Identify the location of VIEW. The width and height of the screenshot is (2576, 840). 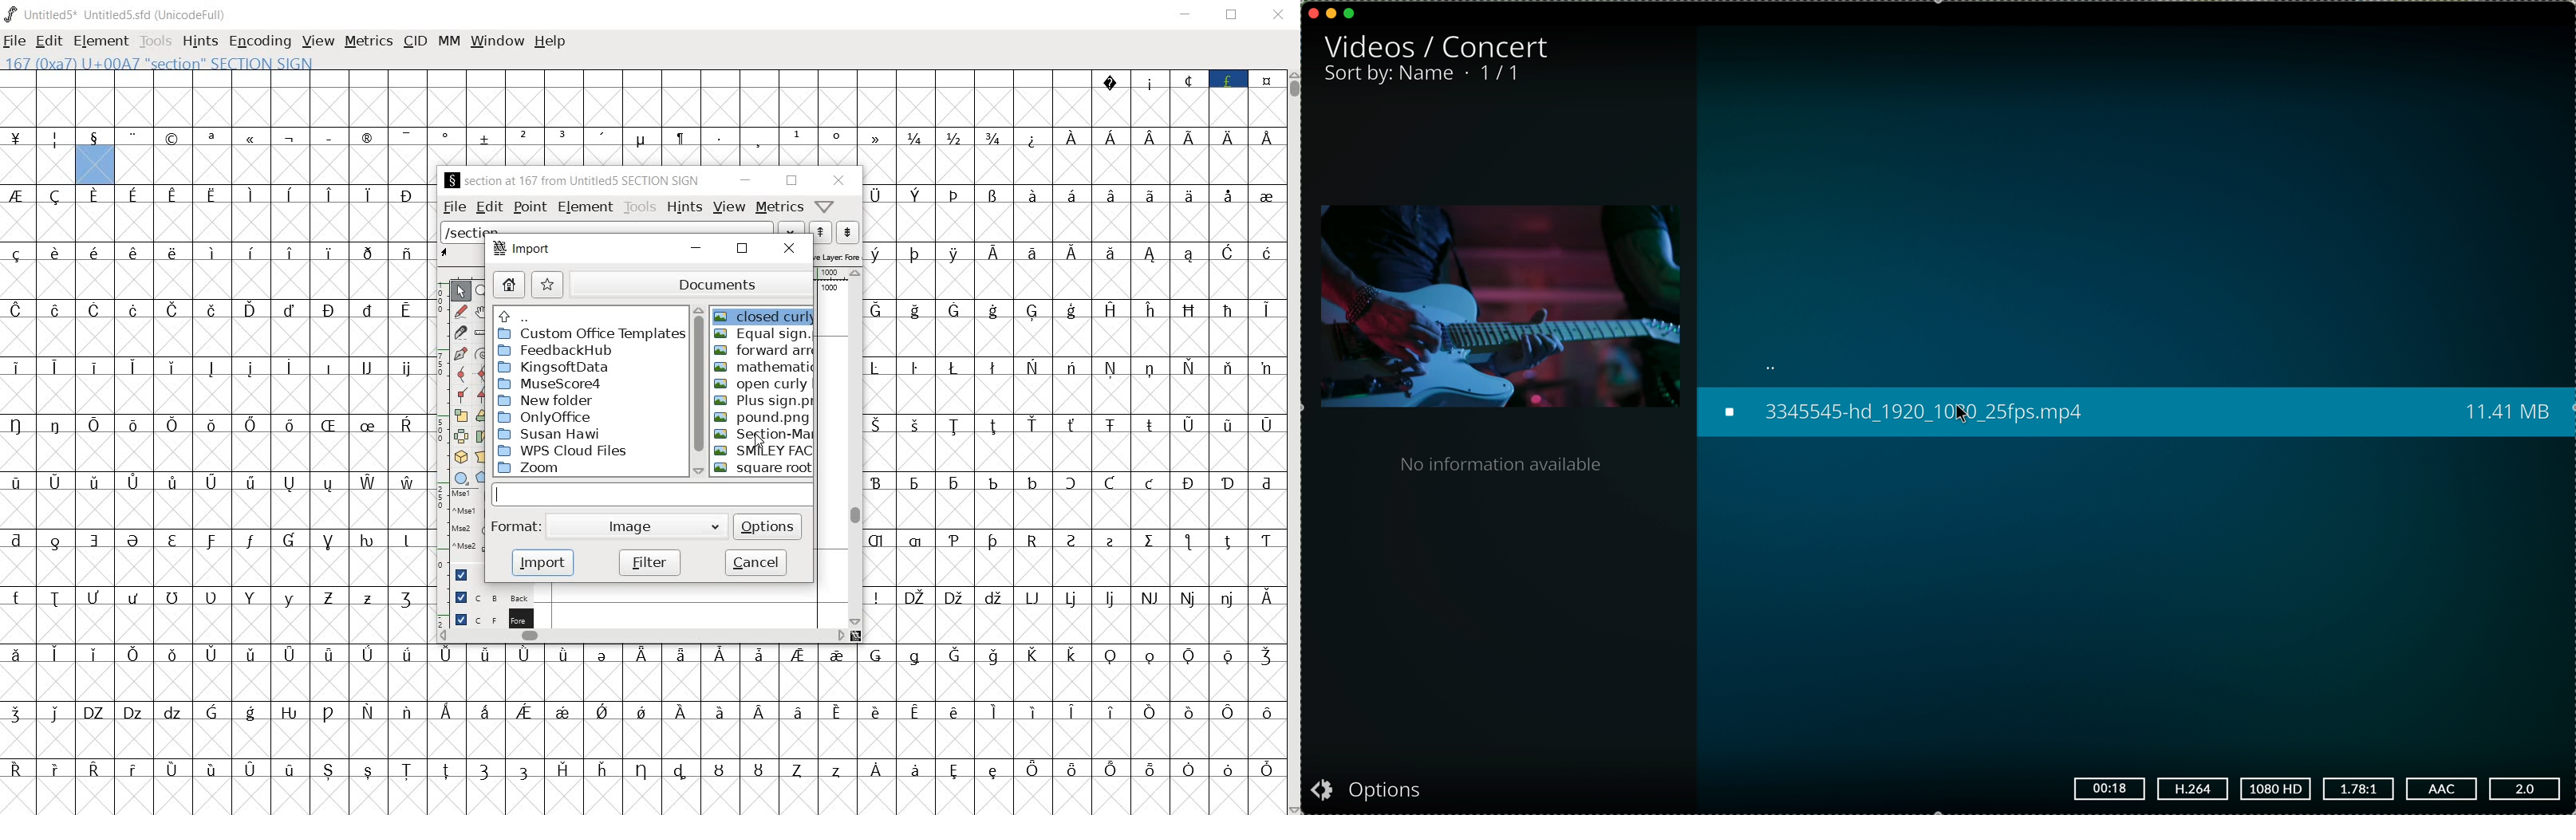
(318, 42).